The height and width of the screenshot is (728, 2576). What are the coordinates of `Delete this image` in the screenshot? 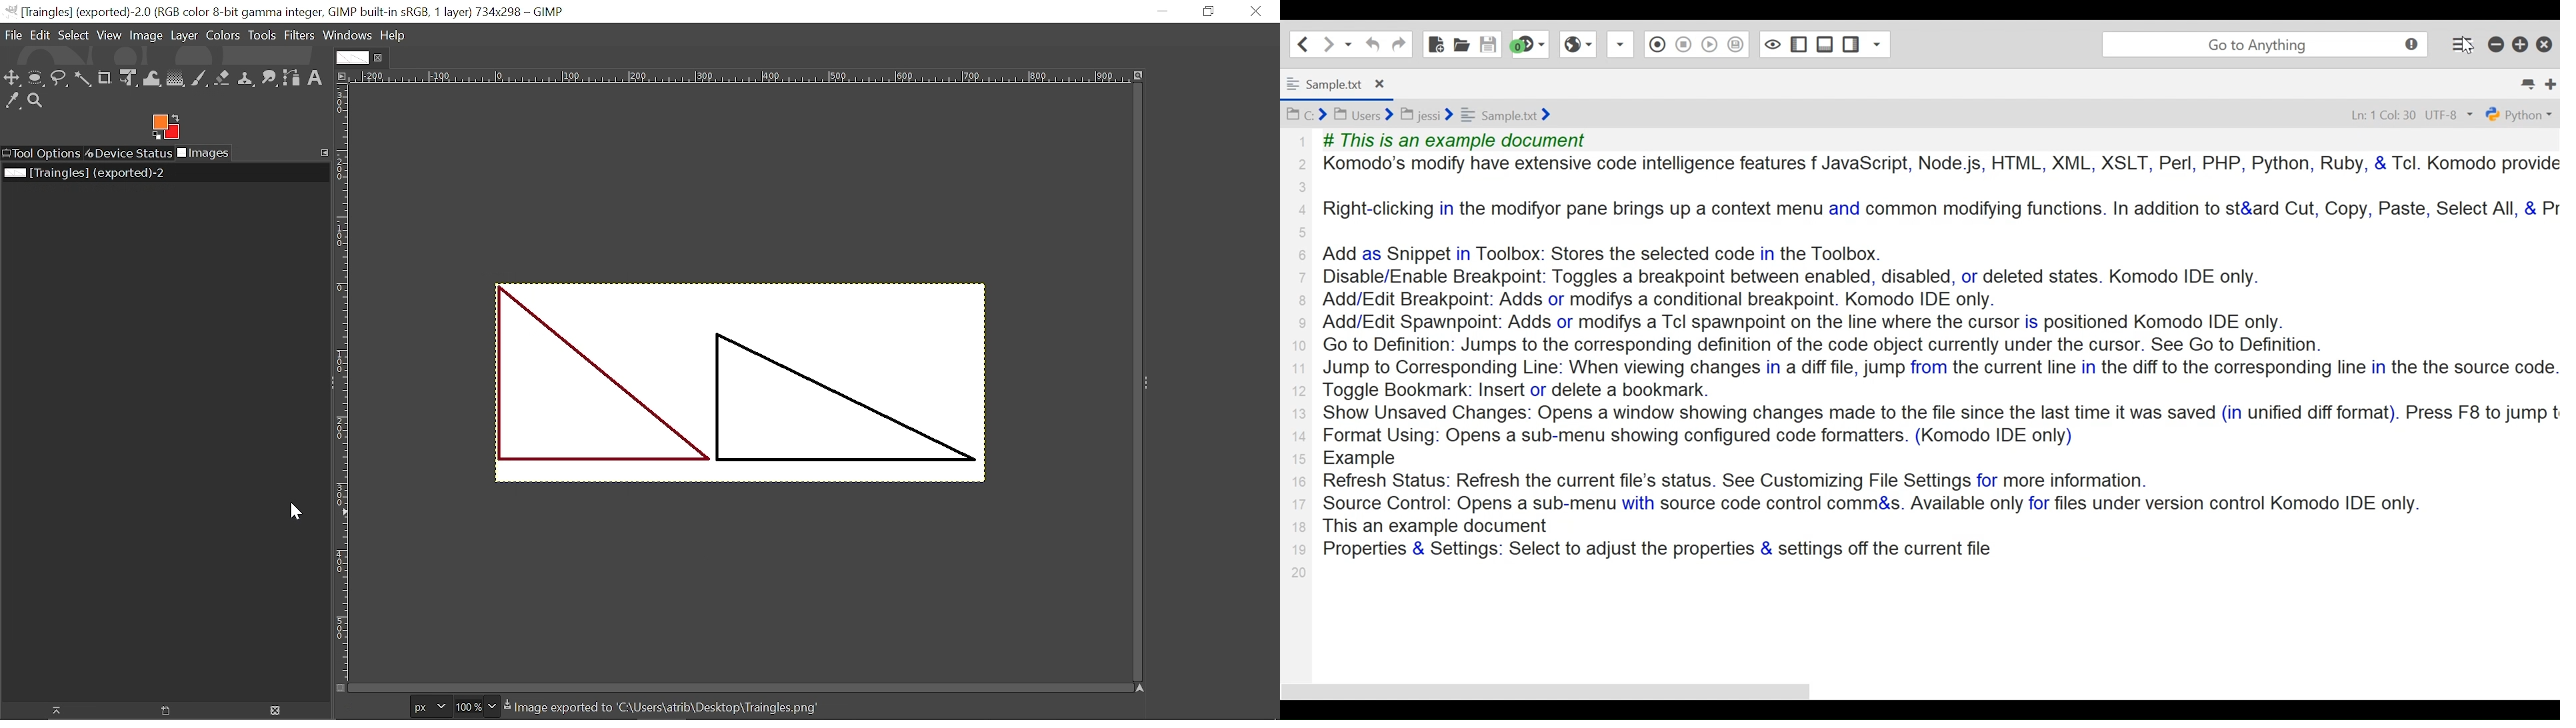 It's located at (277, 711).